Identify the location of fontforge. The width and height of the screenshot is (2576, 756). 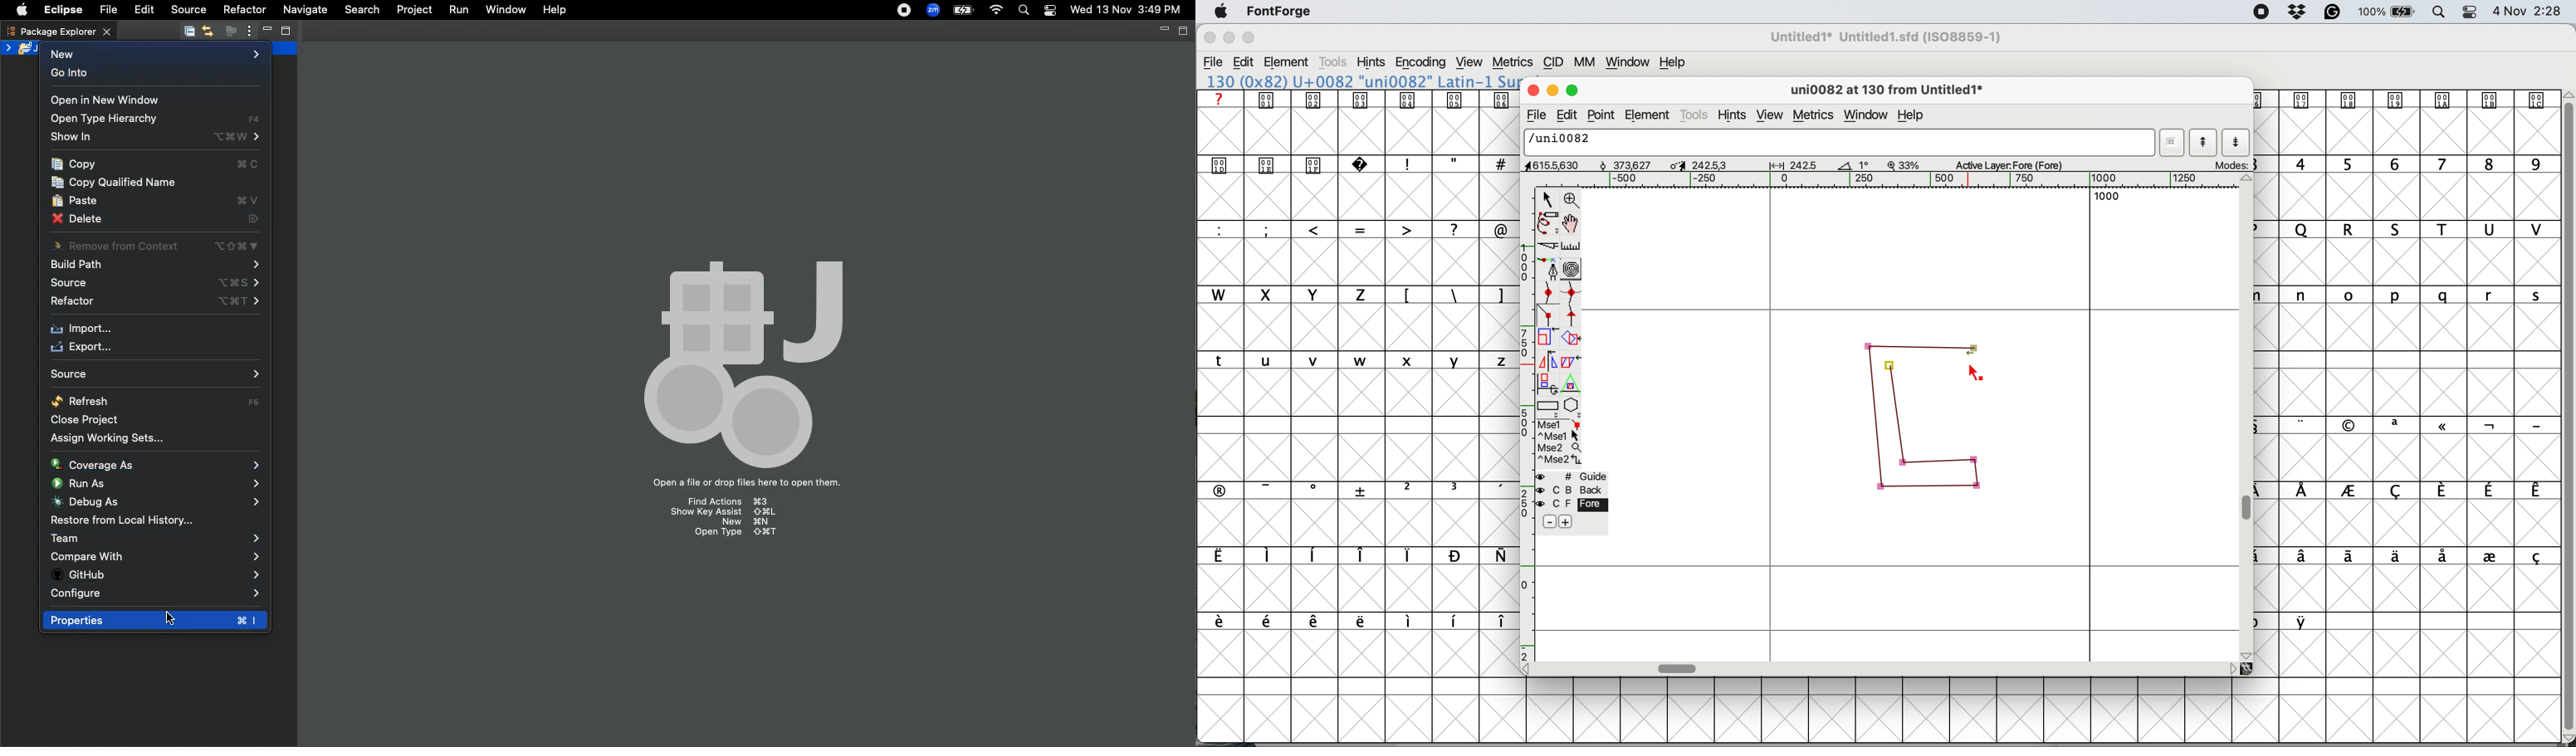
(1280, 11).